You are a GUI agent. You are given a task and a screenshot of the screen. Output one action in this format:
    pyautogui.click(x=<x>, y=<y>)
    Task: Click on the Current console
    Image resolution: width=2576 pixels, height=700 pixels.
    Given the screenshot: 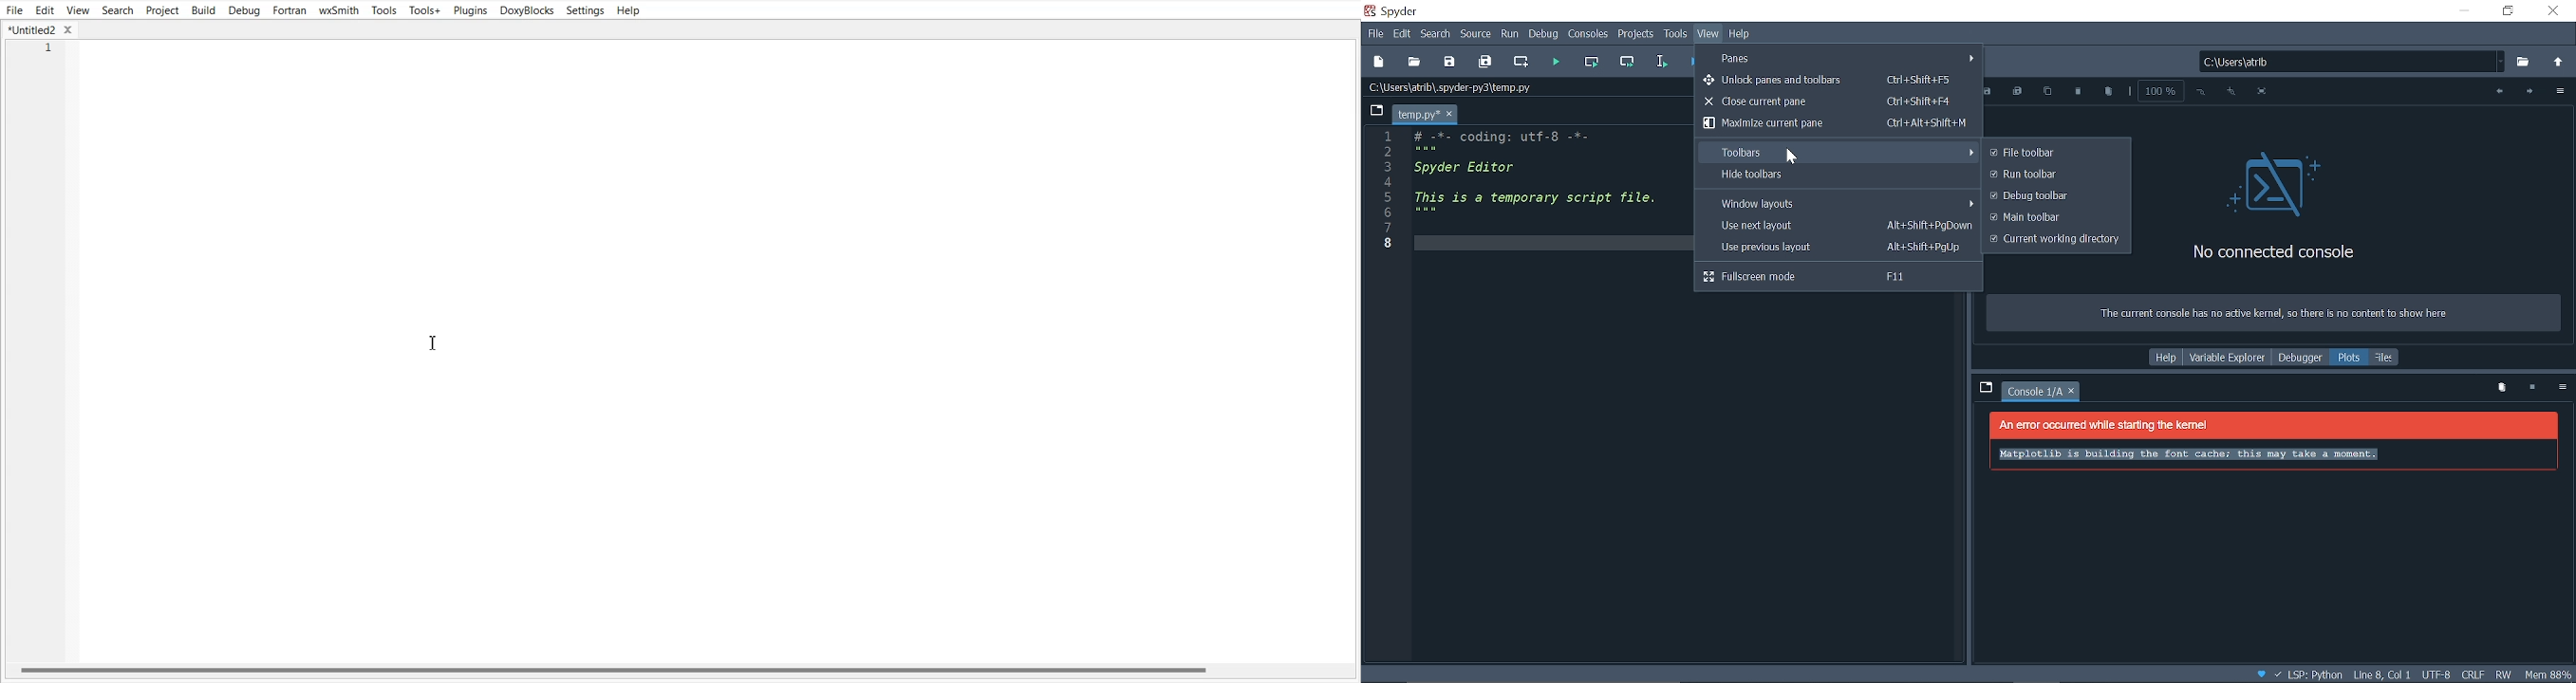 What is the action you would take?
    pyautogui.click(x=2035, y=393)
    